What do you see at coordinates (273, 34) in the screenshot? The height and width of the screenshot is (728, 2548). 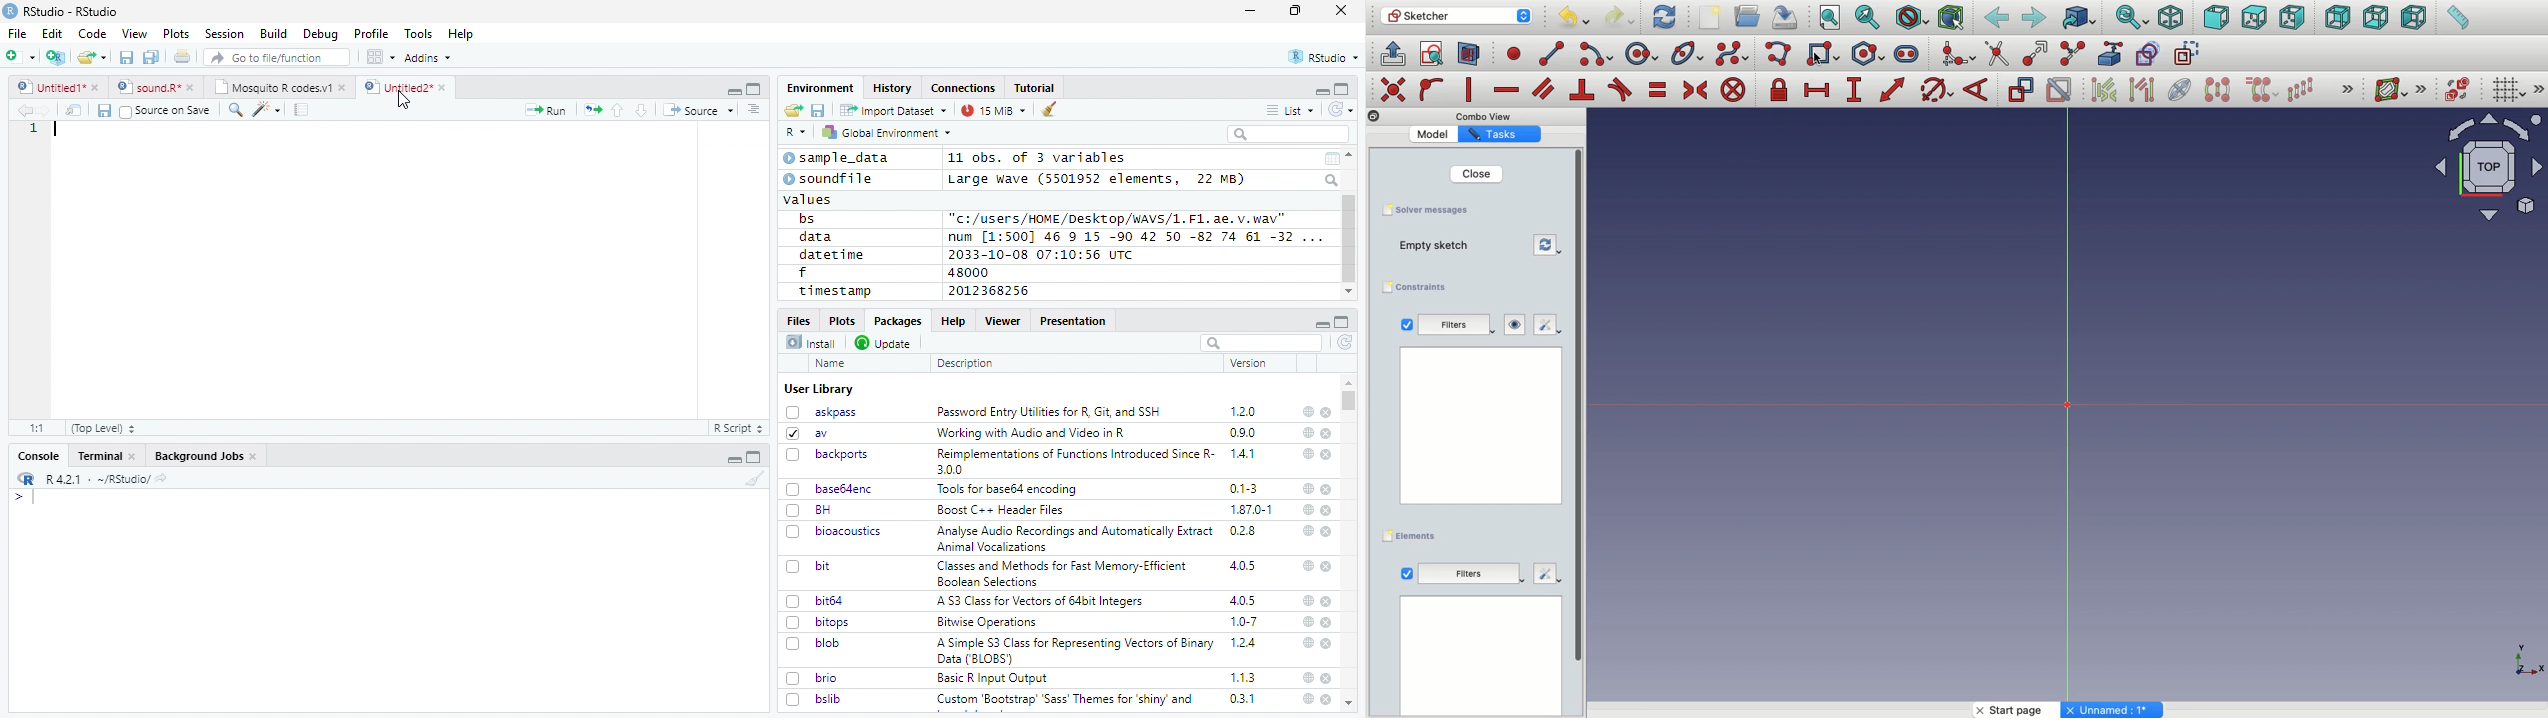 I see `Build` at bounding box center [273, 34].